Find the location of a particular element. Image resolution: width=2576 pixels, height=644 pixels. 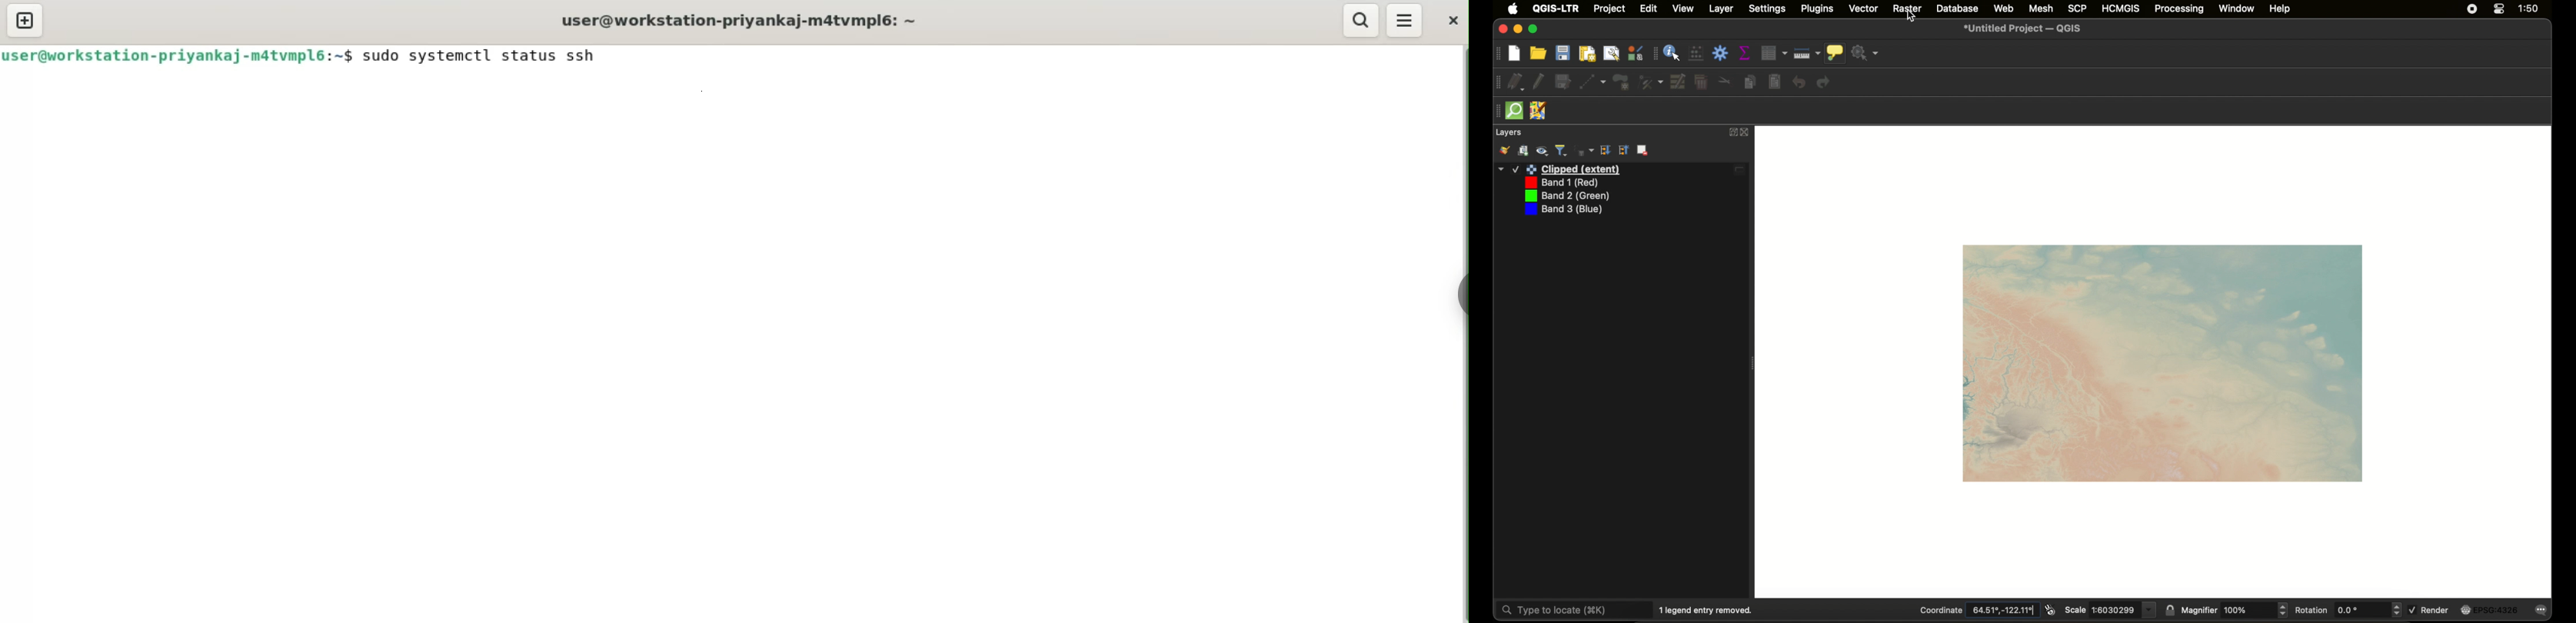

current crs is located at coordinates (2488, 610).